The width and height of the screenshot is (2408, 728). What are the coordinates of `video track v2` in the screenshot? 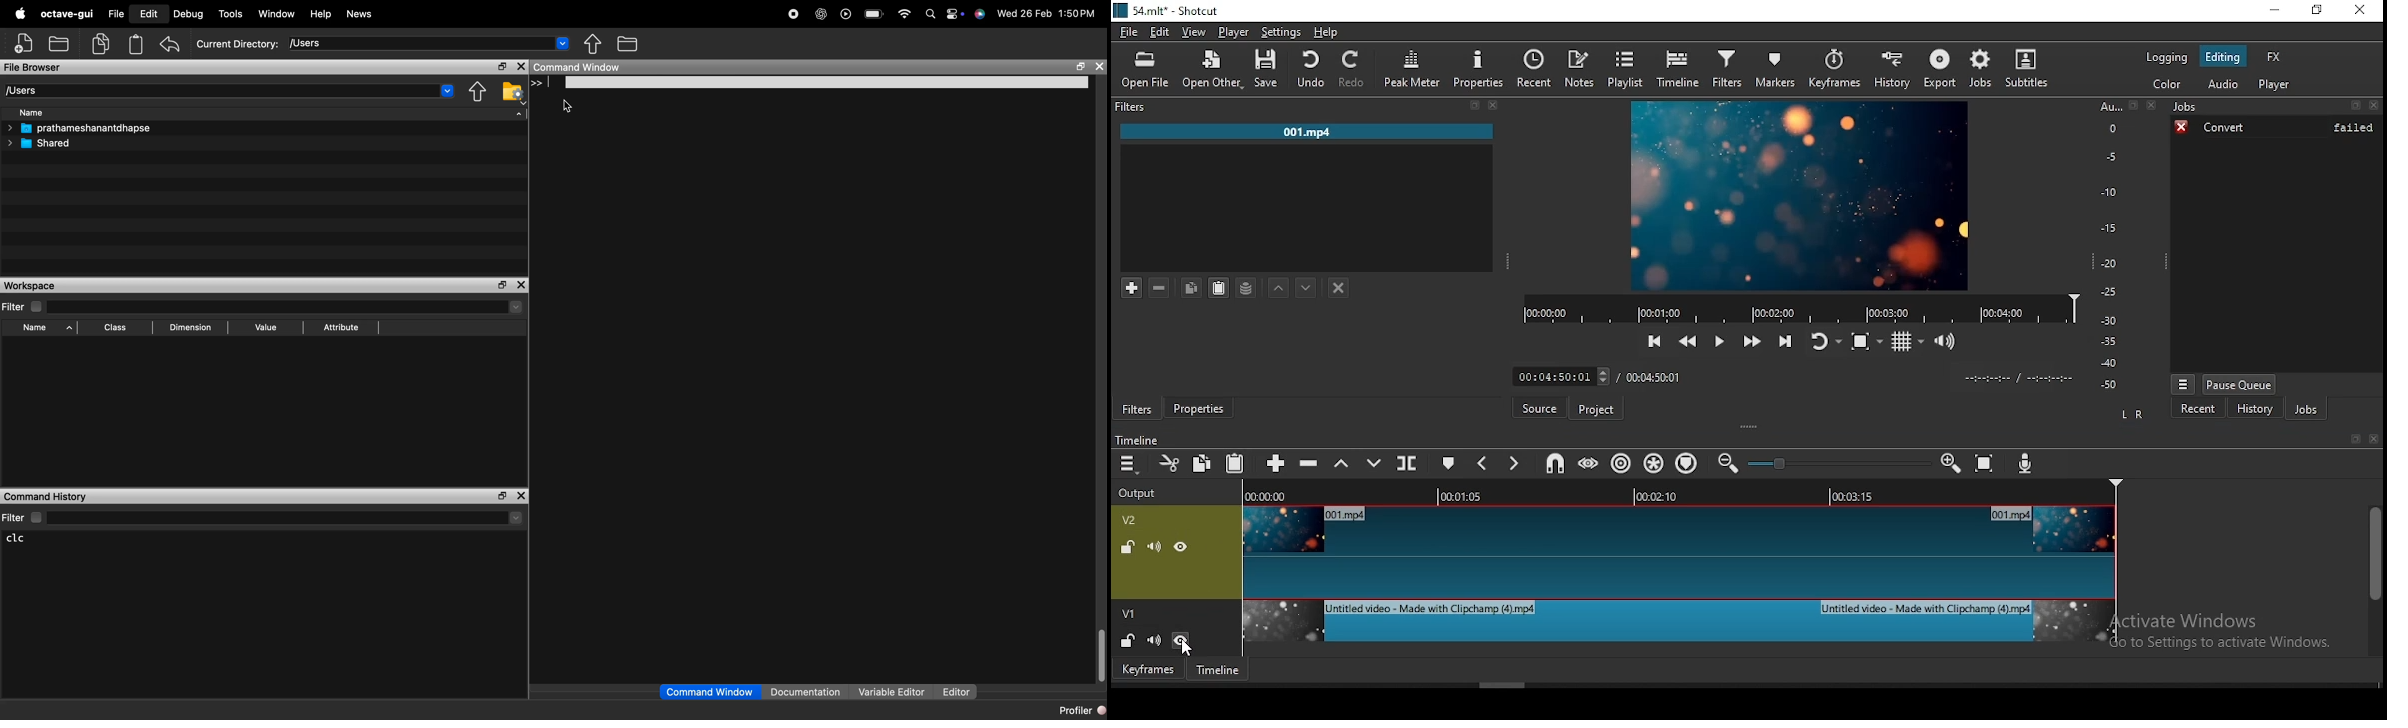 It's located at (1680, 551).